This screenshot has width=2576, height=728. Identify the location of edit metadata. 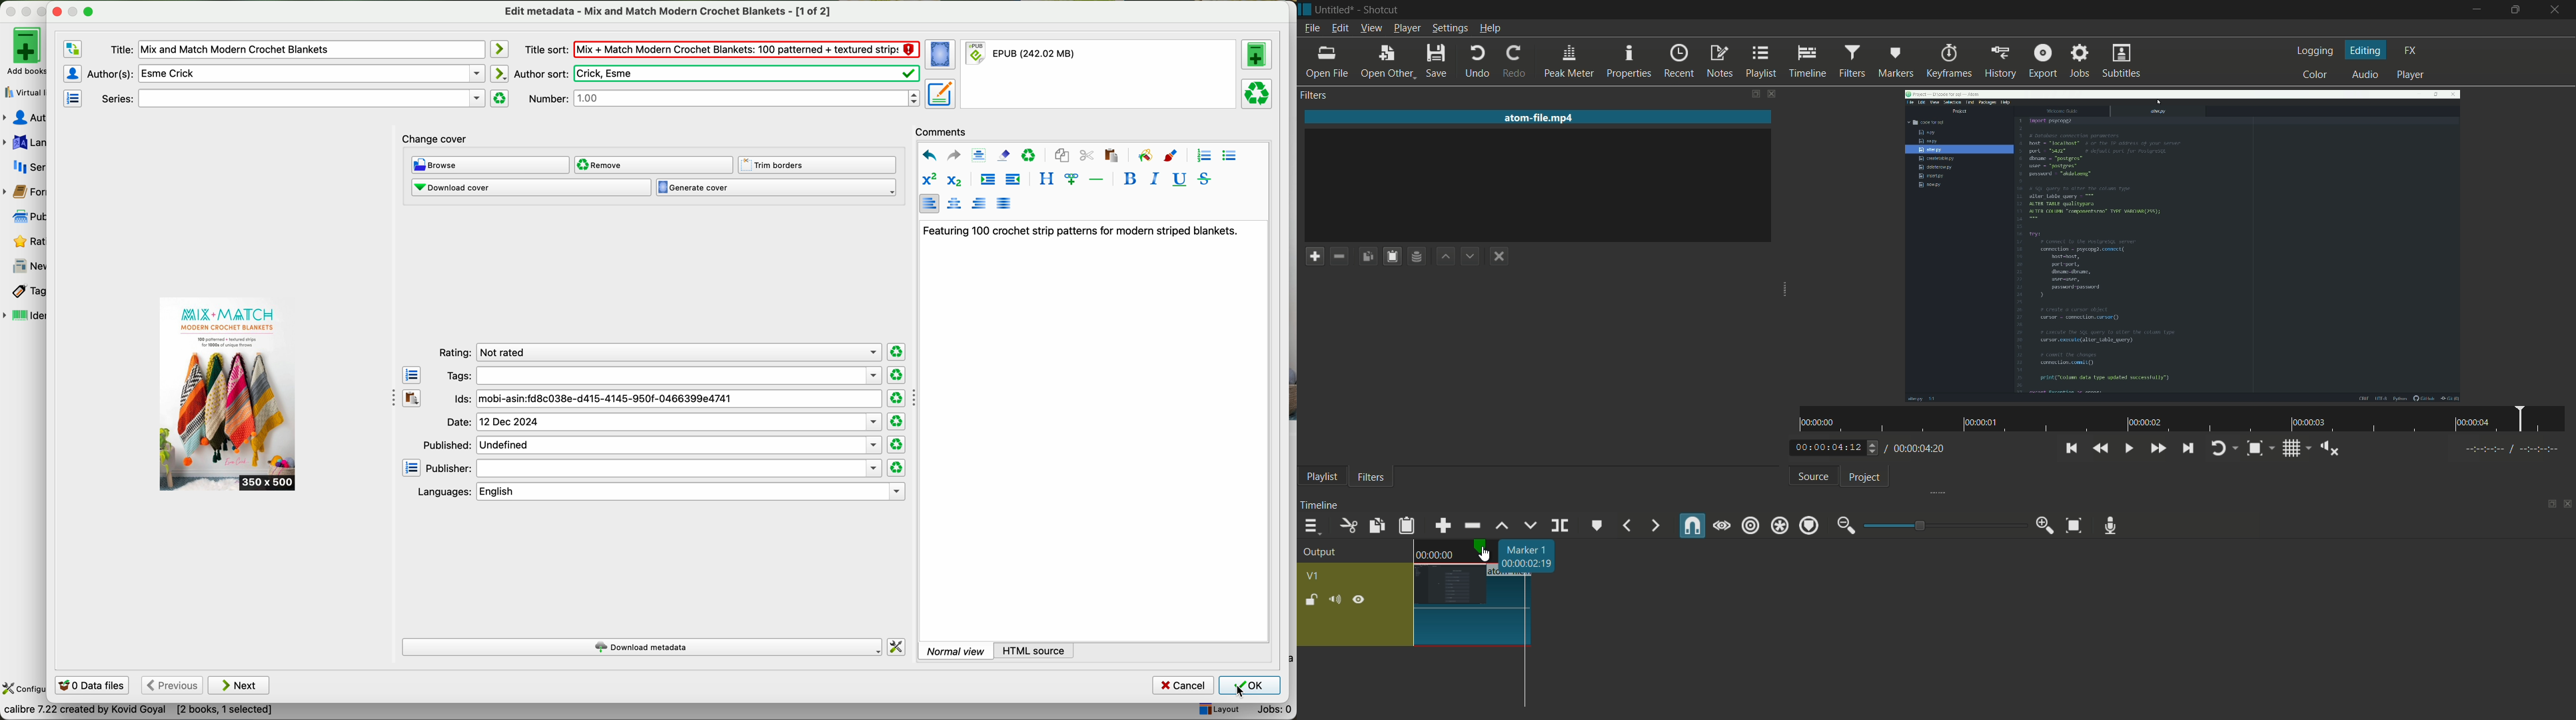
(669, 11).